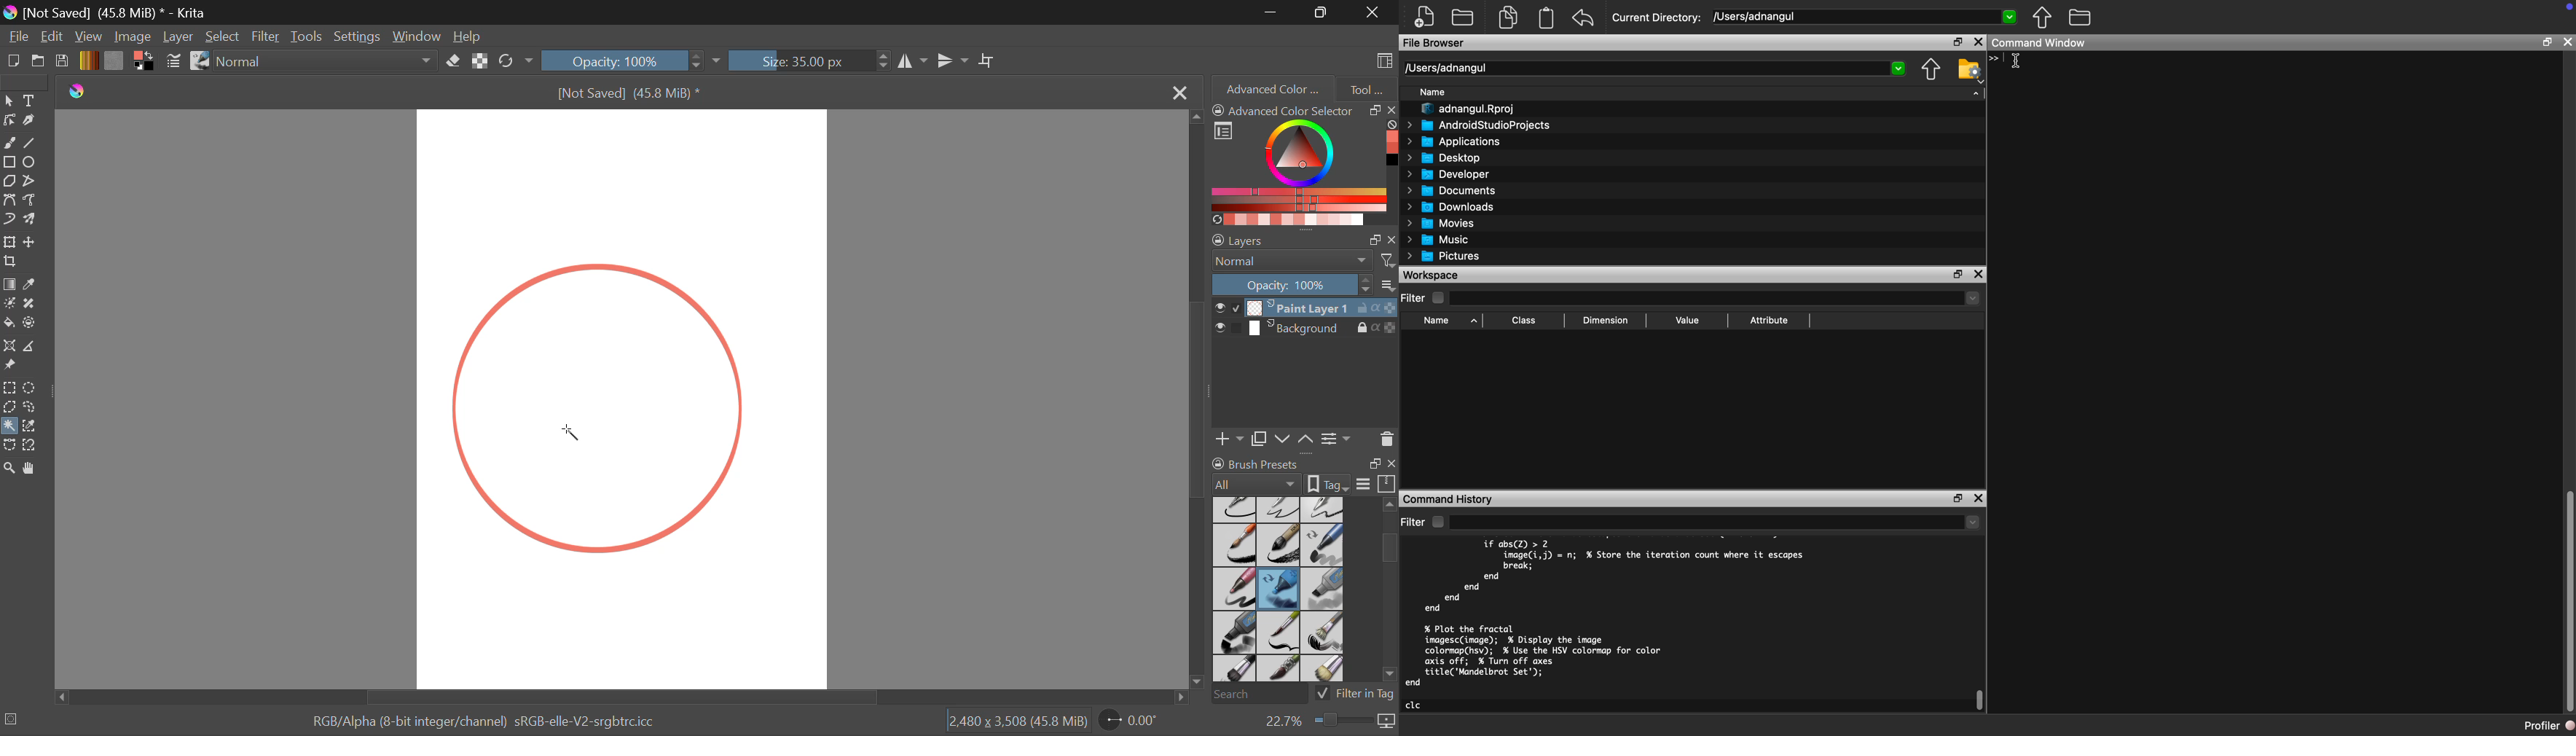 This screenshot has width=2576, height=756. What do you see at coordinates (9, 101) in the screenshot?
I see `Select` at bounding box center [9, 101].